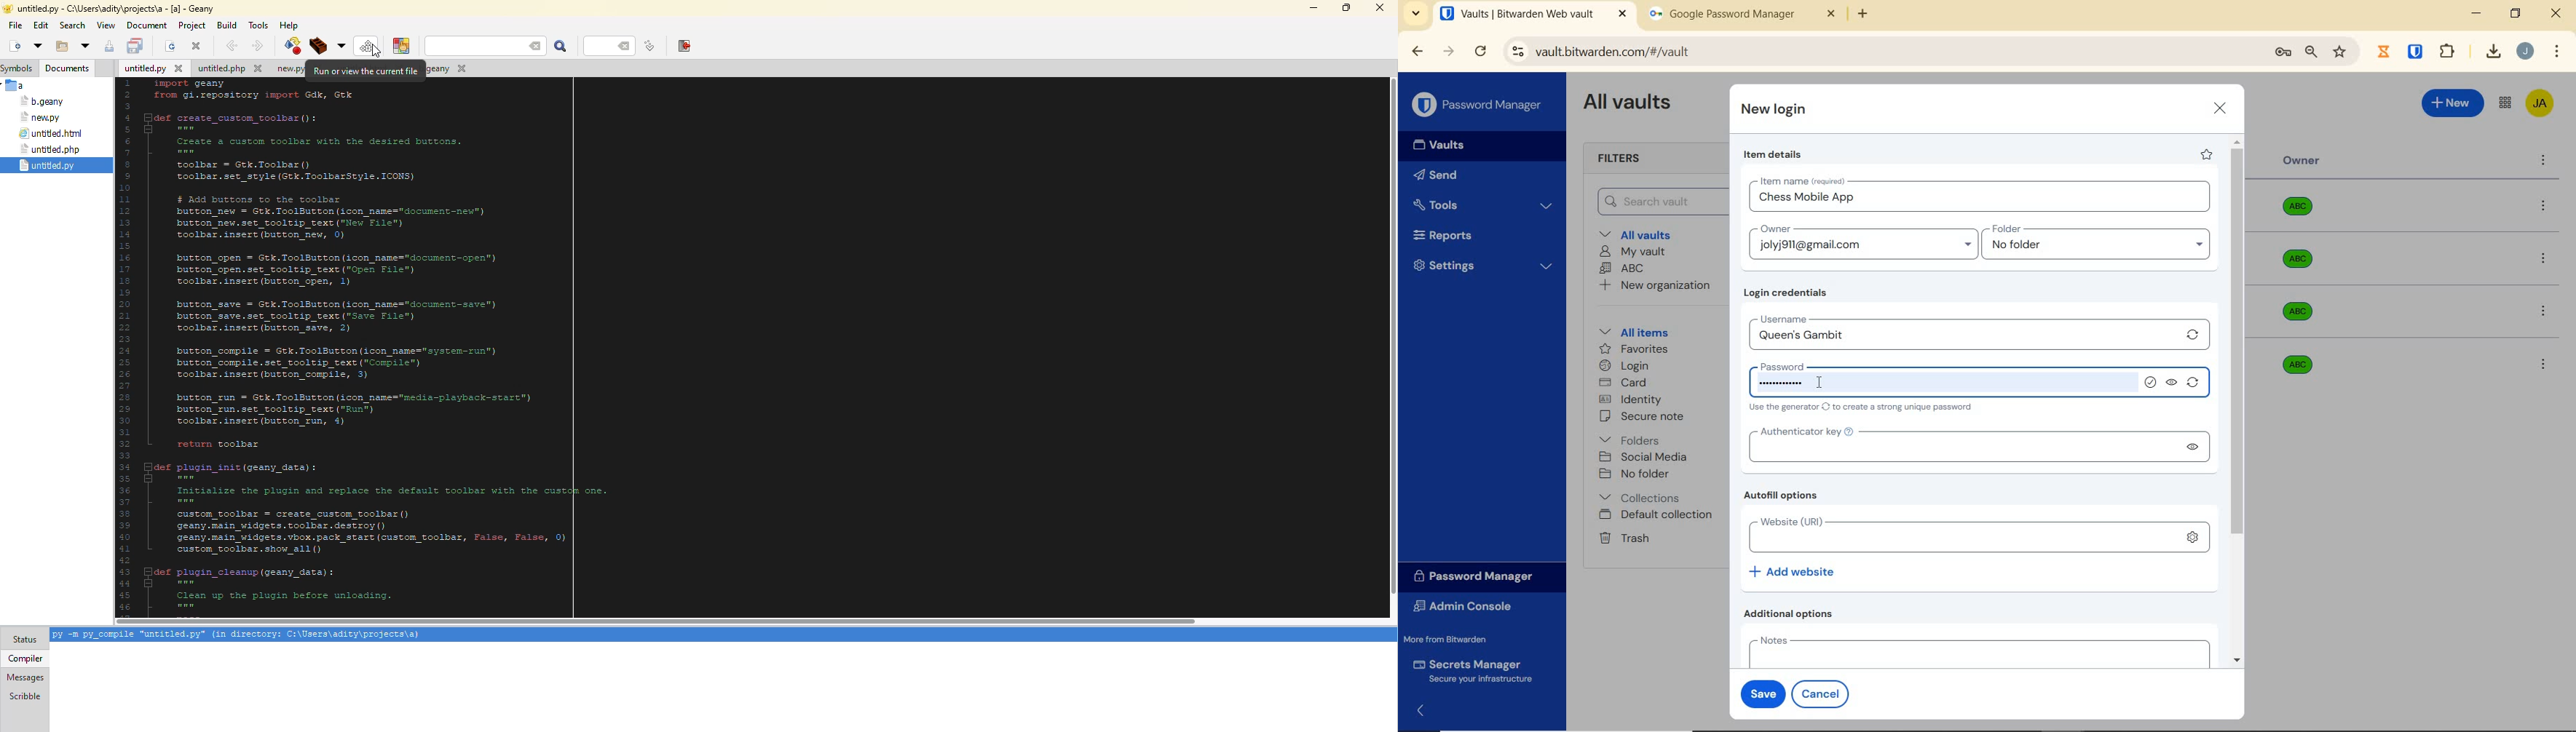 The height and width of the screenshot is (756, 2576). What do you see at coordinates (2493, 51) in the screenshot?
I see `download` at bounding box center [2493, 51].